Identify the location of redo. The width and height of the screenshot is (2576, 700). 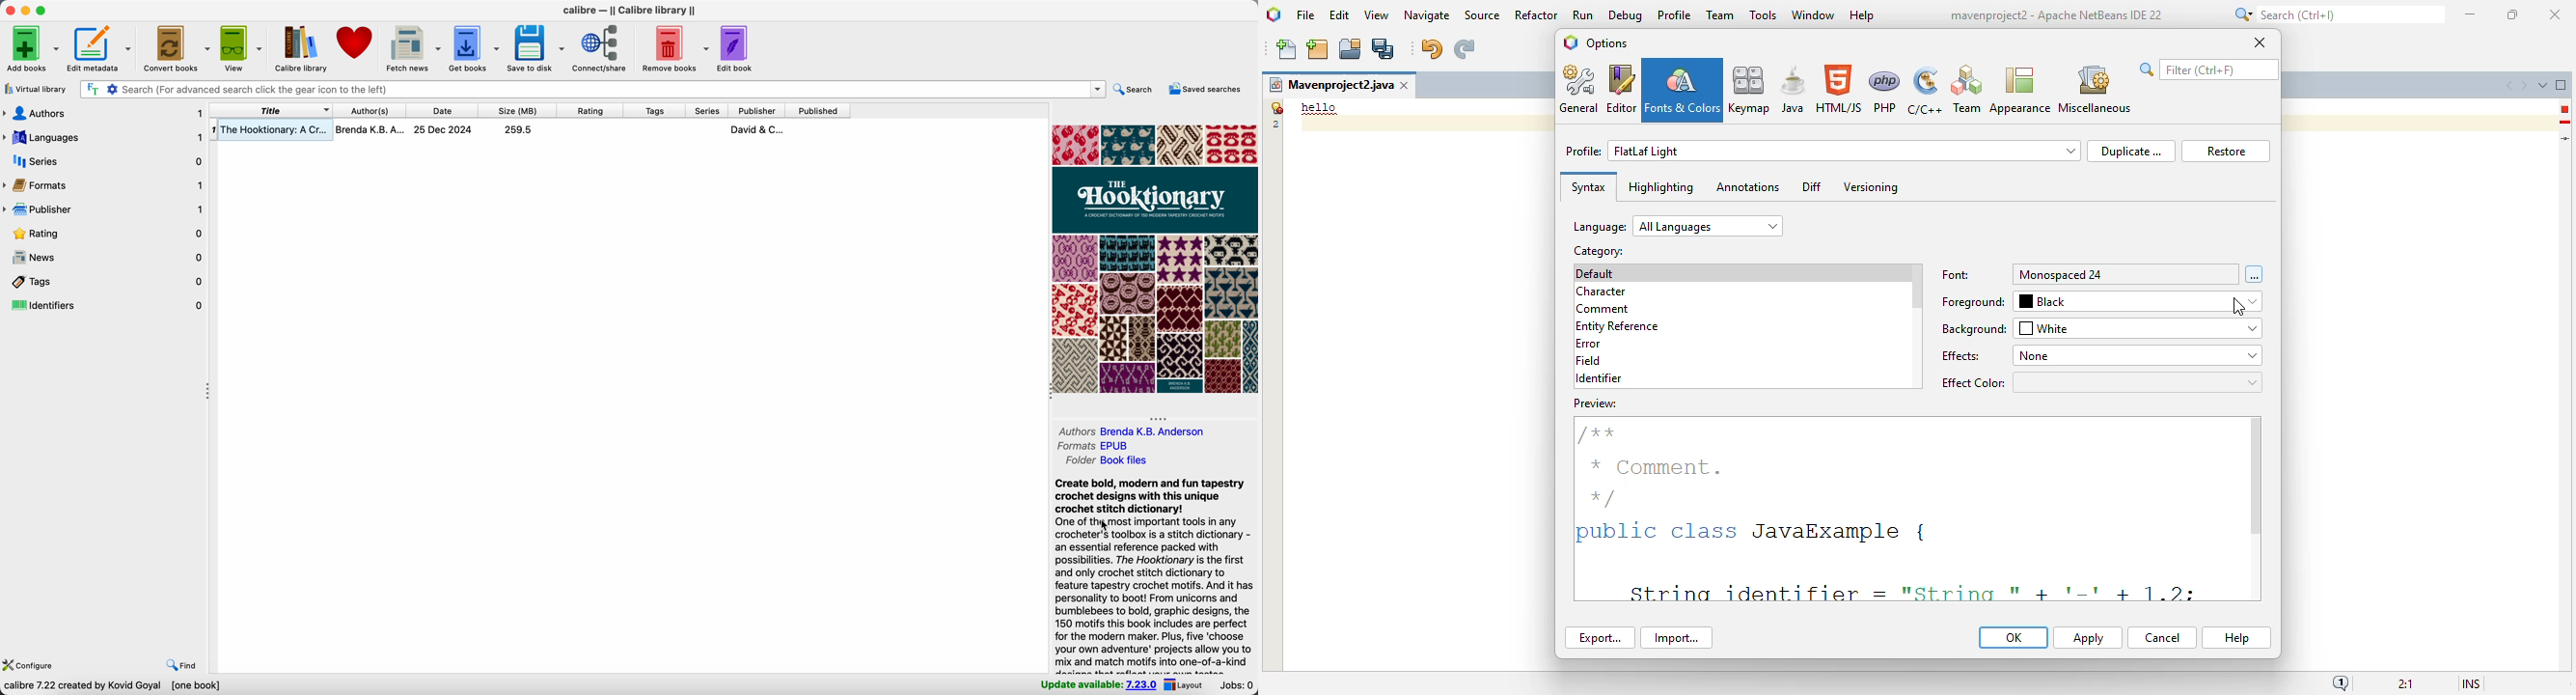
(1464, 49).